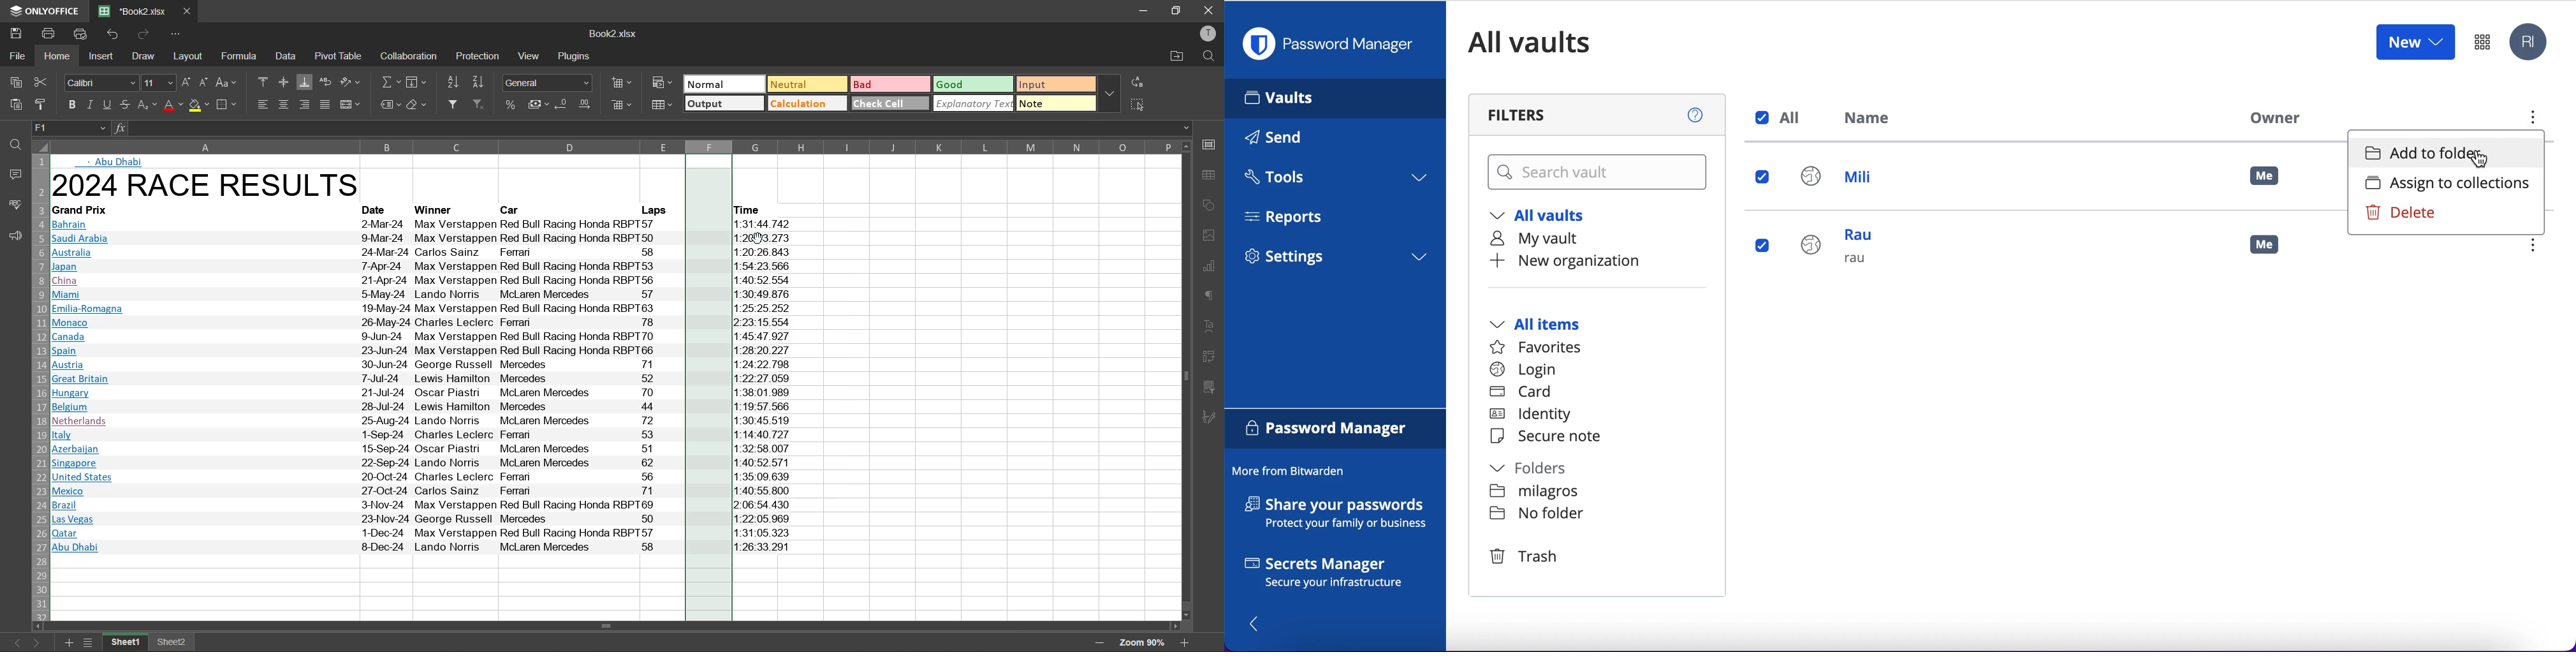 The image size is (2576, 672). What do you see at coordinates (142, 56) in the screenshot?
I see `draw` at bounding box center [142, 56].